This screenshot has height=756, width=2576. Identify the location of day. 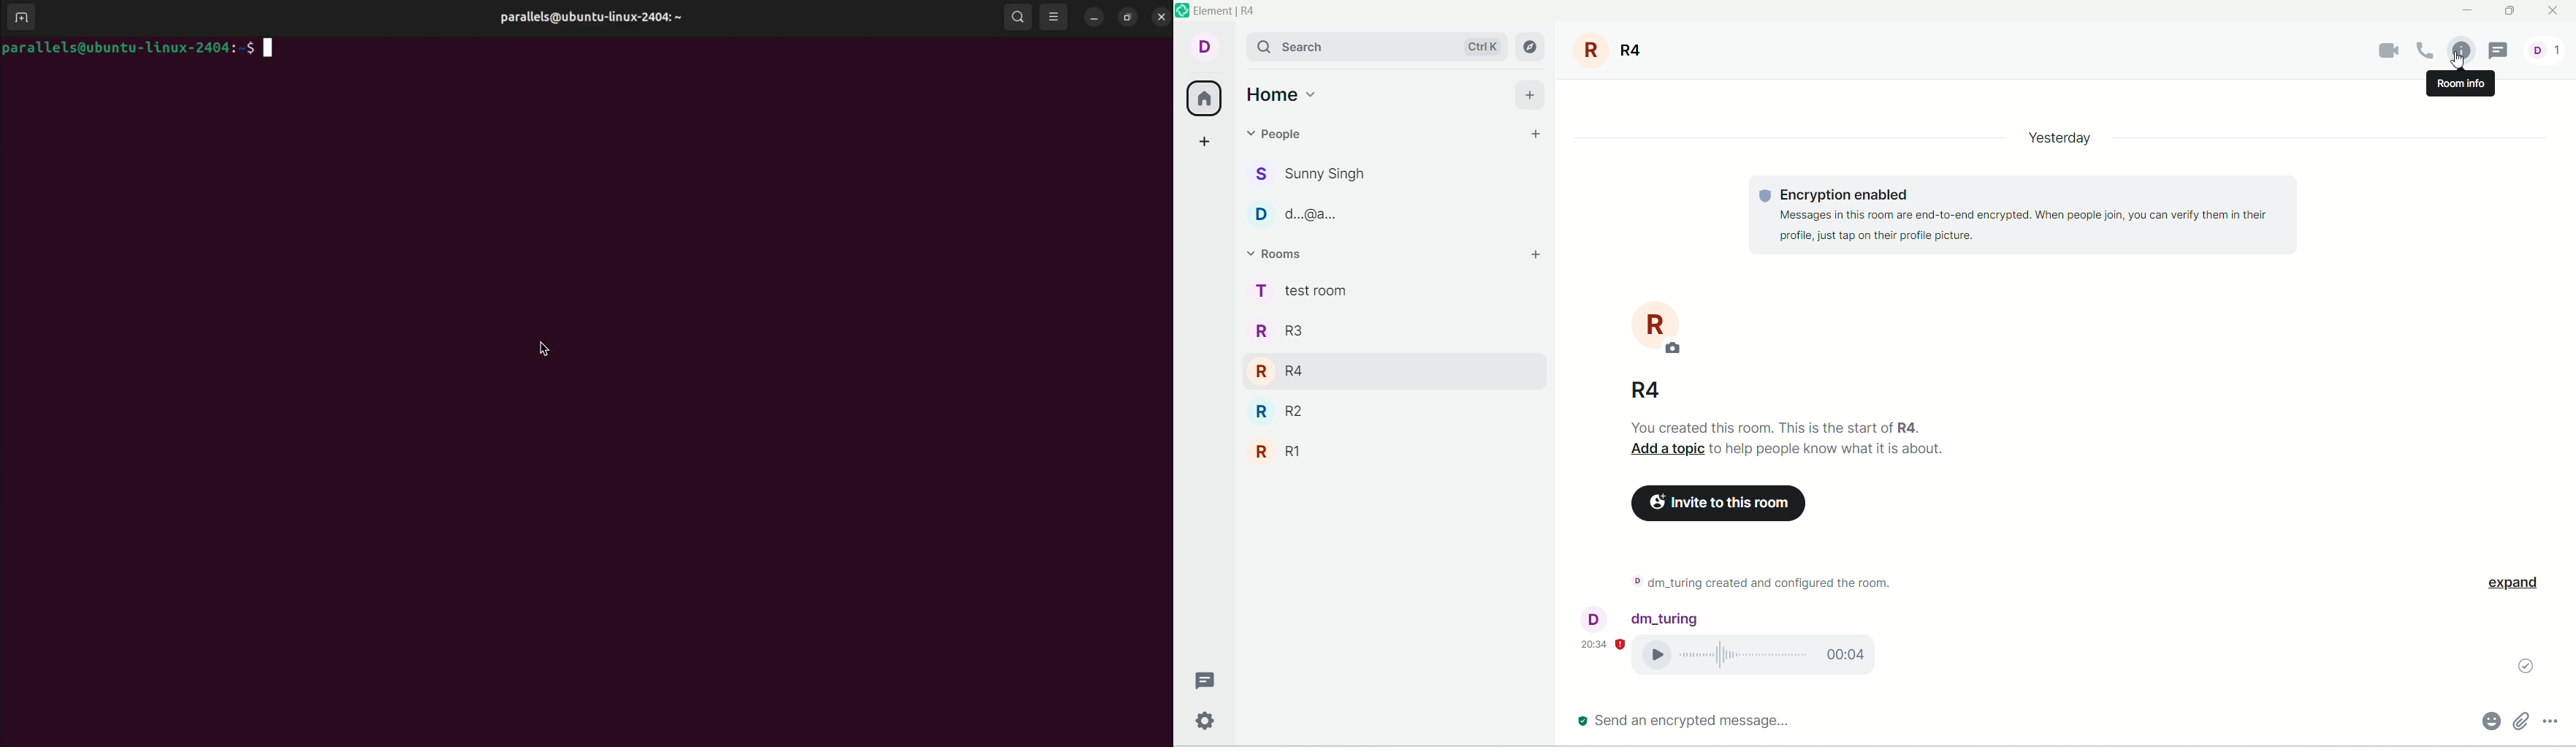
(2062, 141).